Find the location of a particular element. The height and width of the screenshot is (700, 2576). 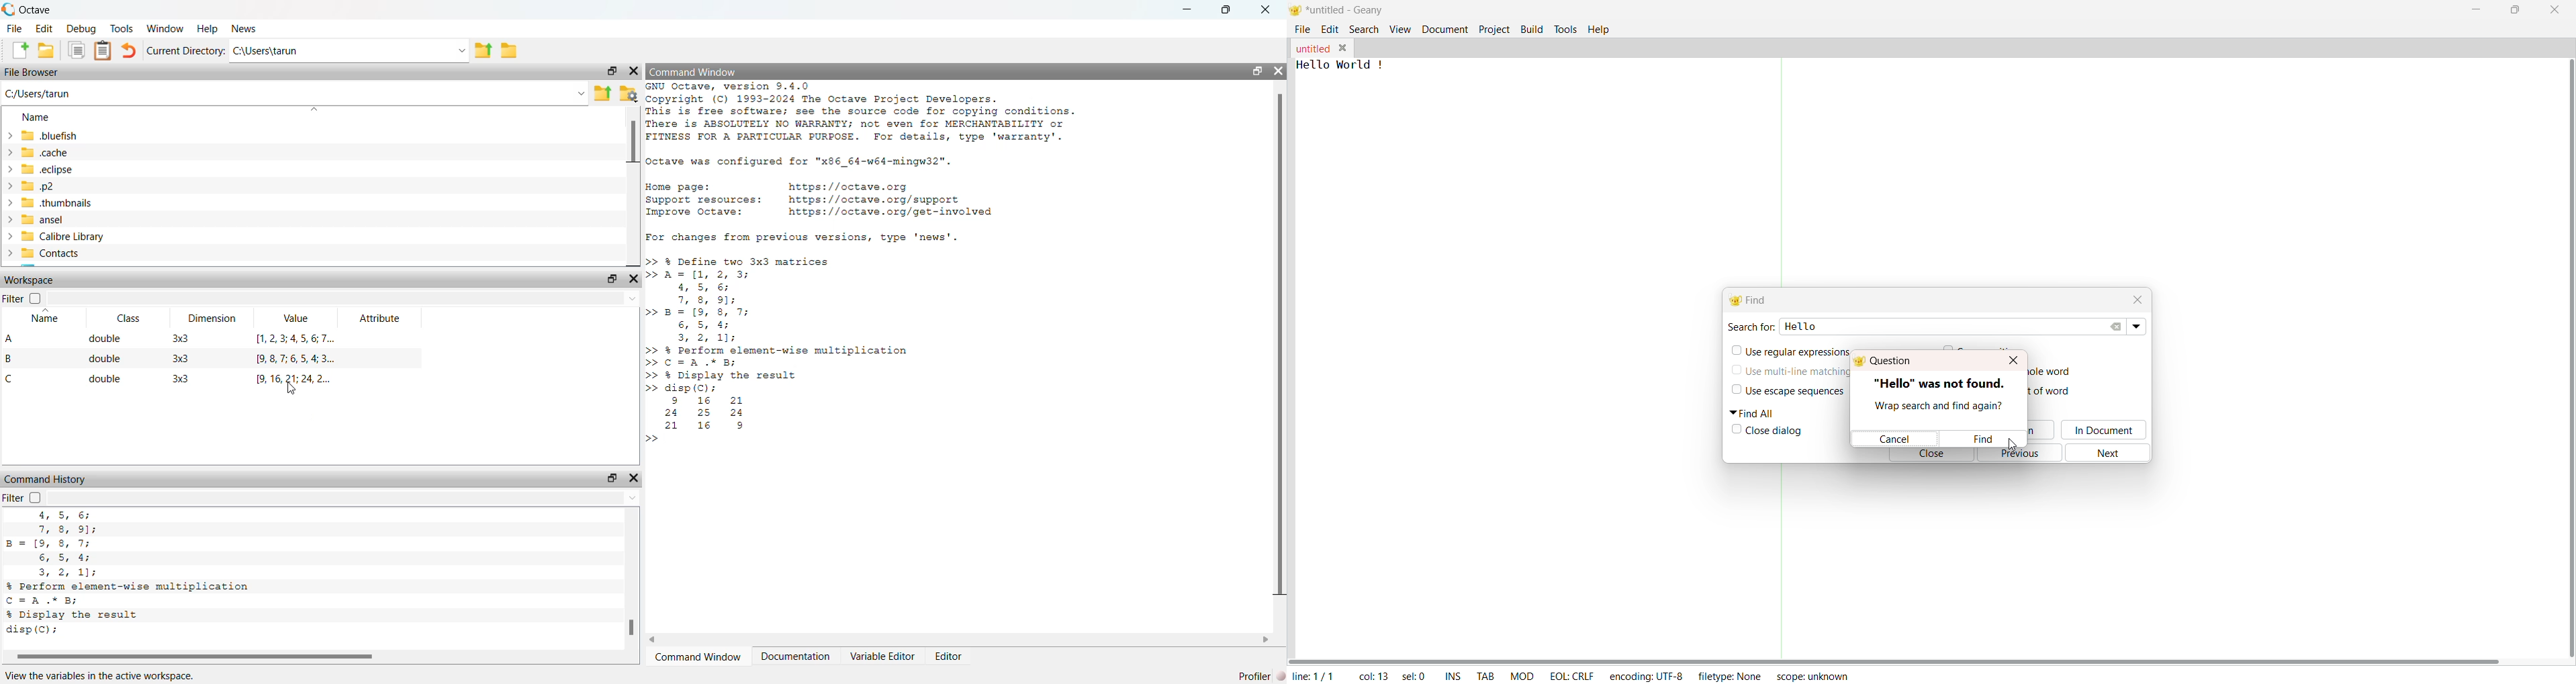

Project is located at coordinates (1493, 30).